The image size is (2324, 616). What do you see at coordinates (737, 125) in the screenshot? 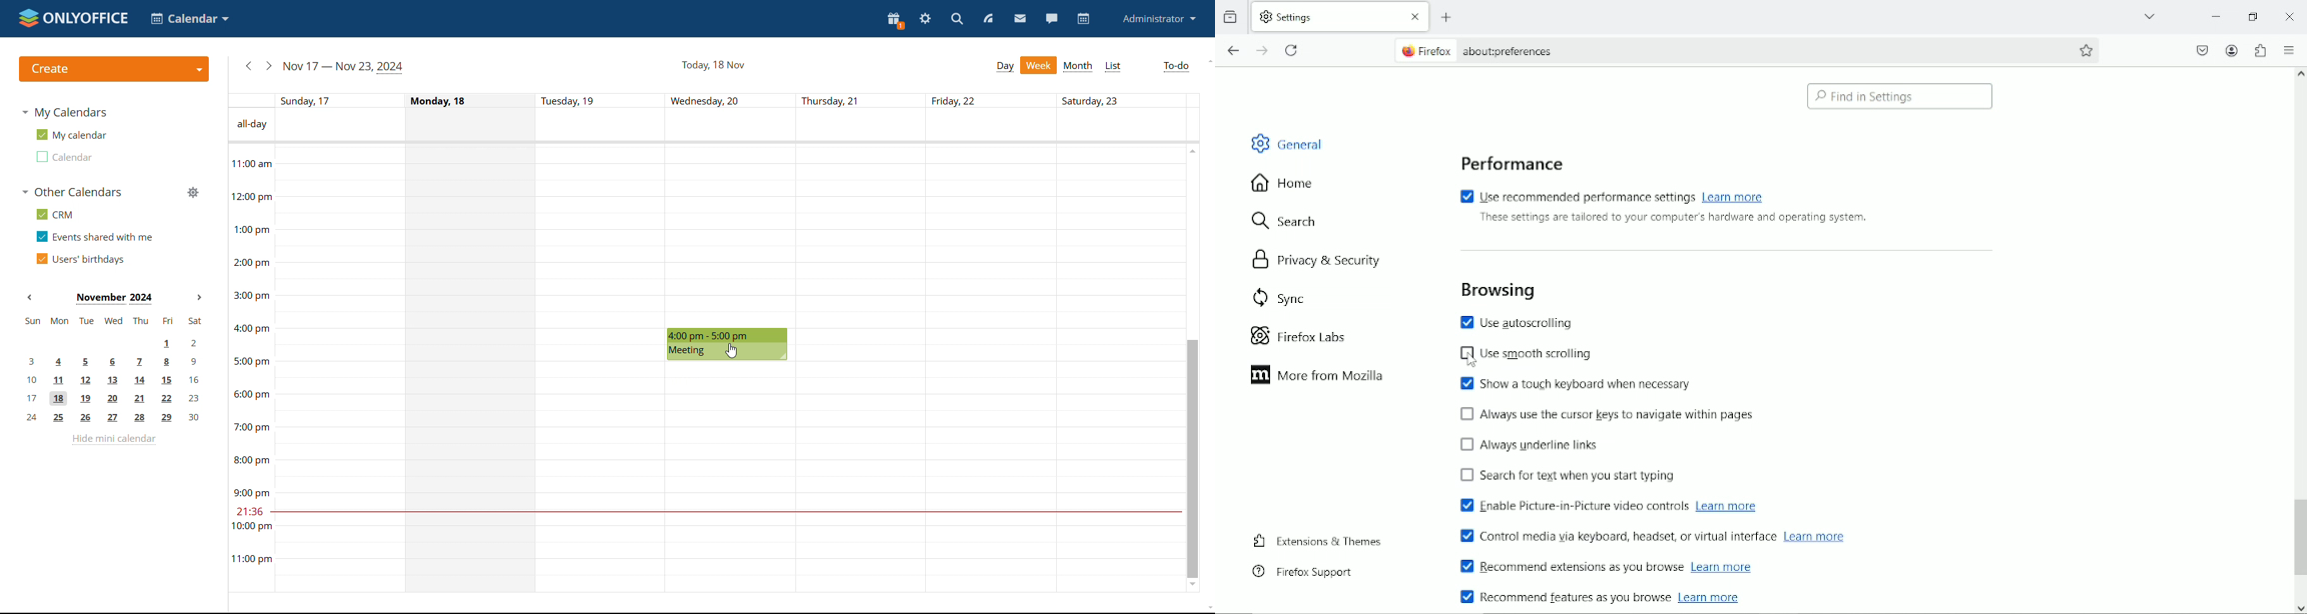
I see `all day events` at bounding box center [737, 125].